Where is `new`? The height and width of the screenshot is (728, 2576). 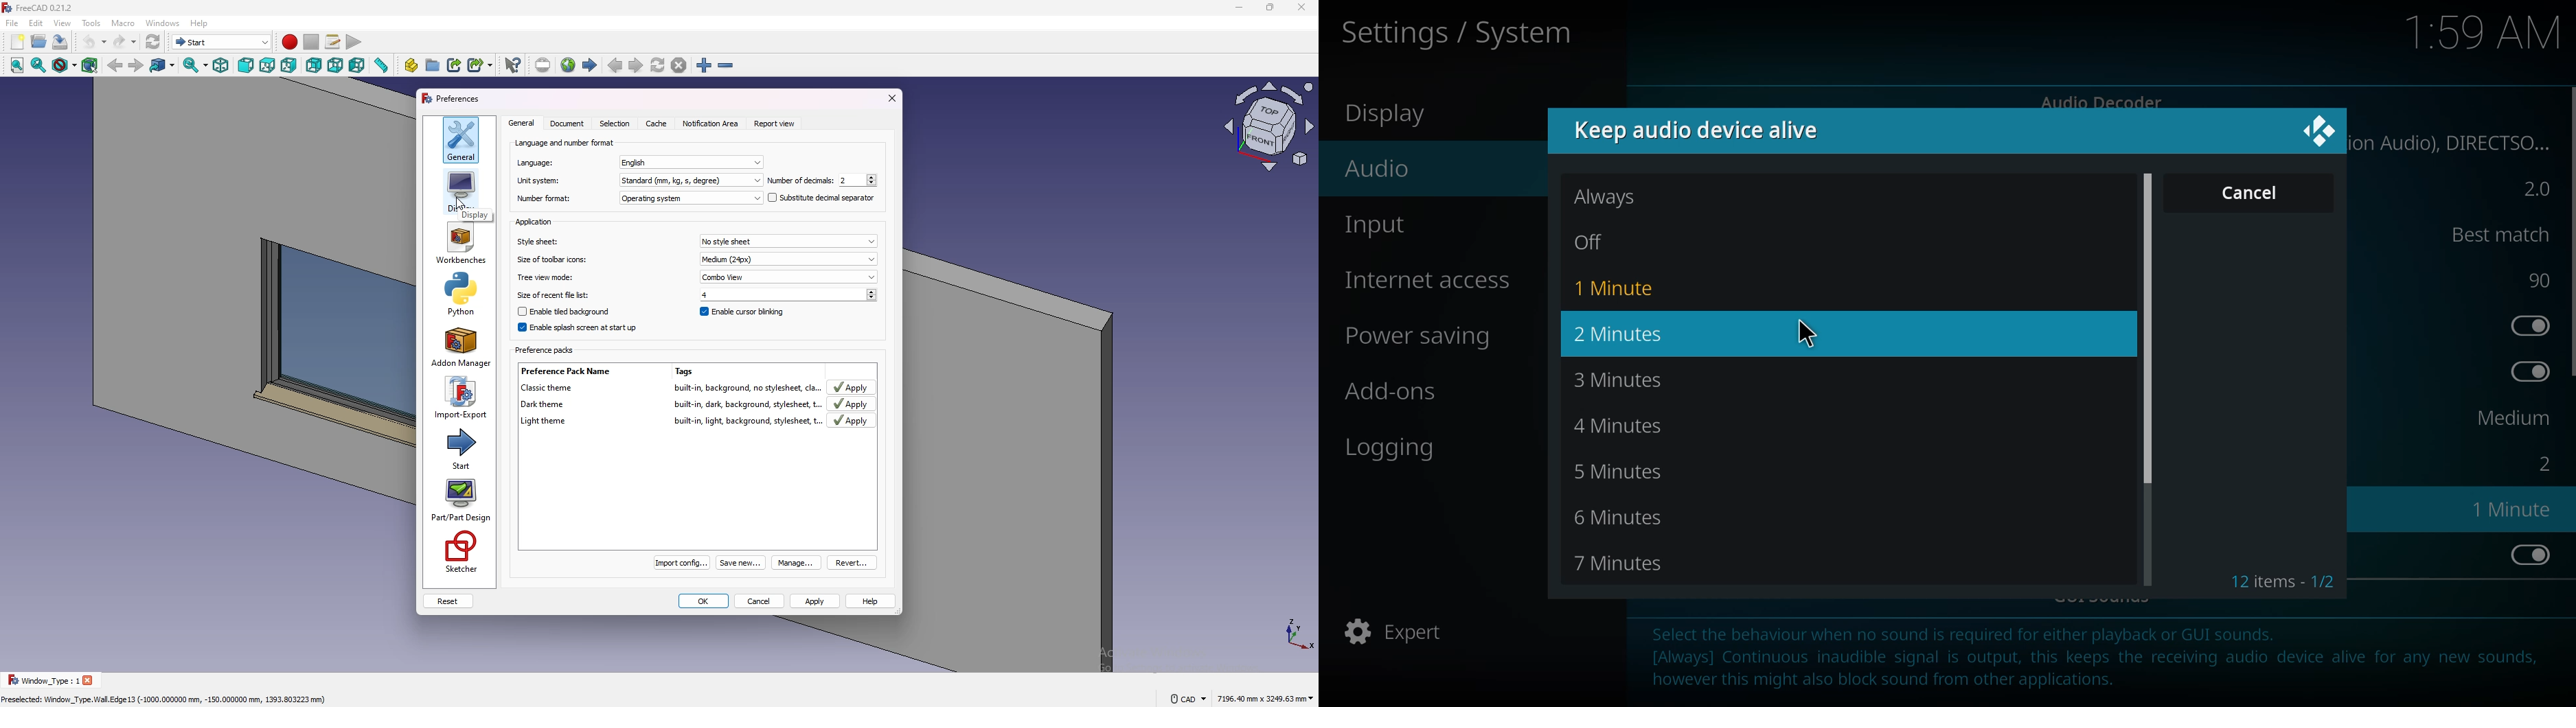
new is located at coordinates (16, 42).